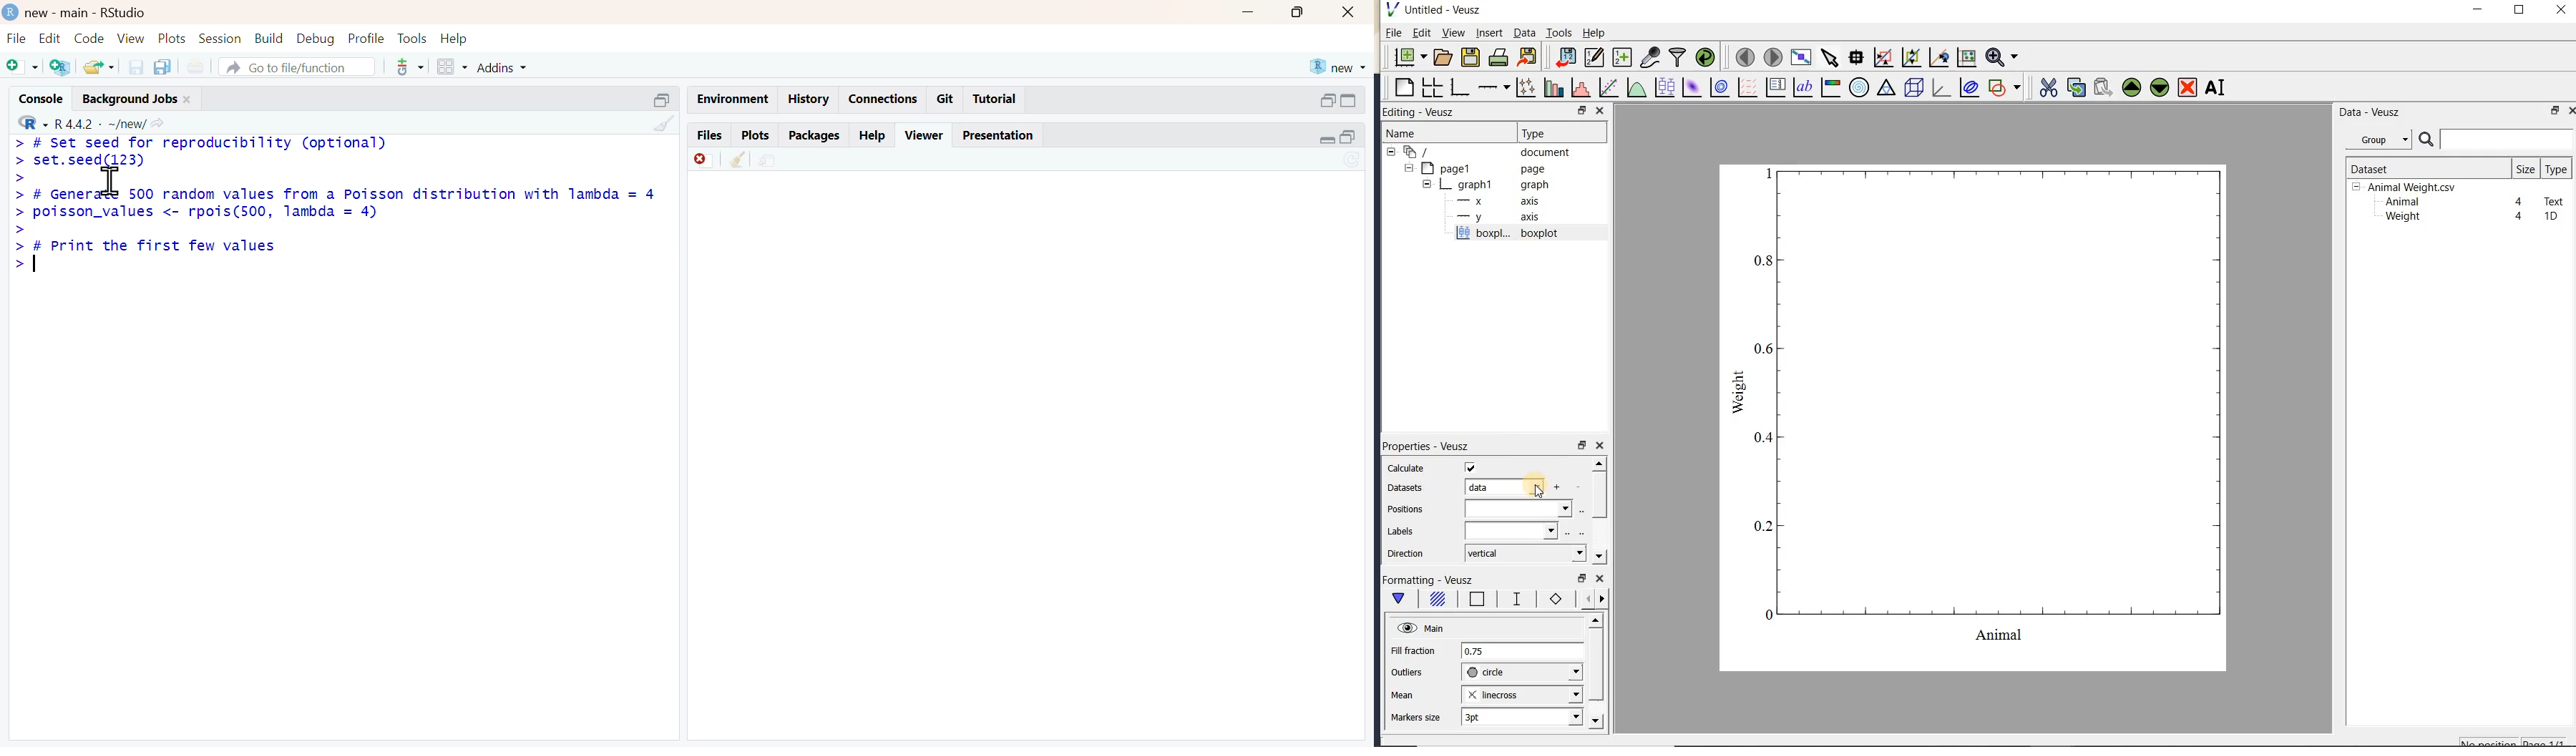  Describe the element at coordinates (1298, 11) in the screenshot. I see `maximise` at that location.